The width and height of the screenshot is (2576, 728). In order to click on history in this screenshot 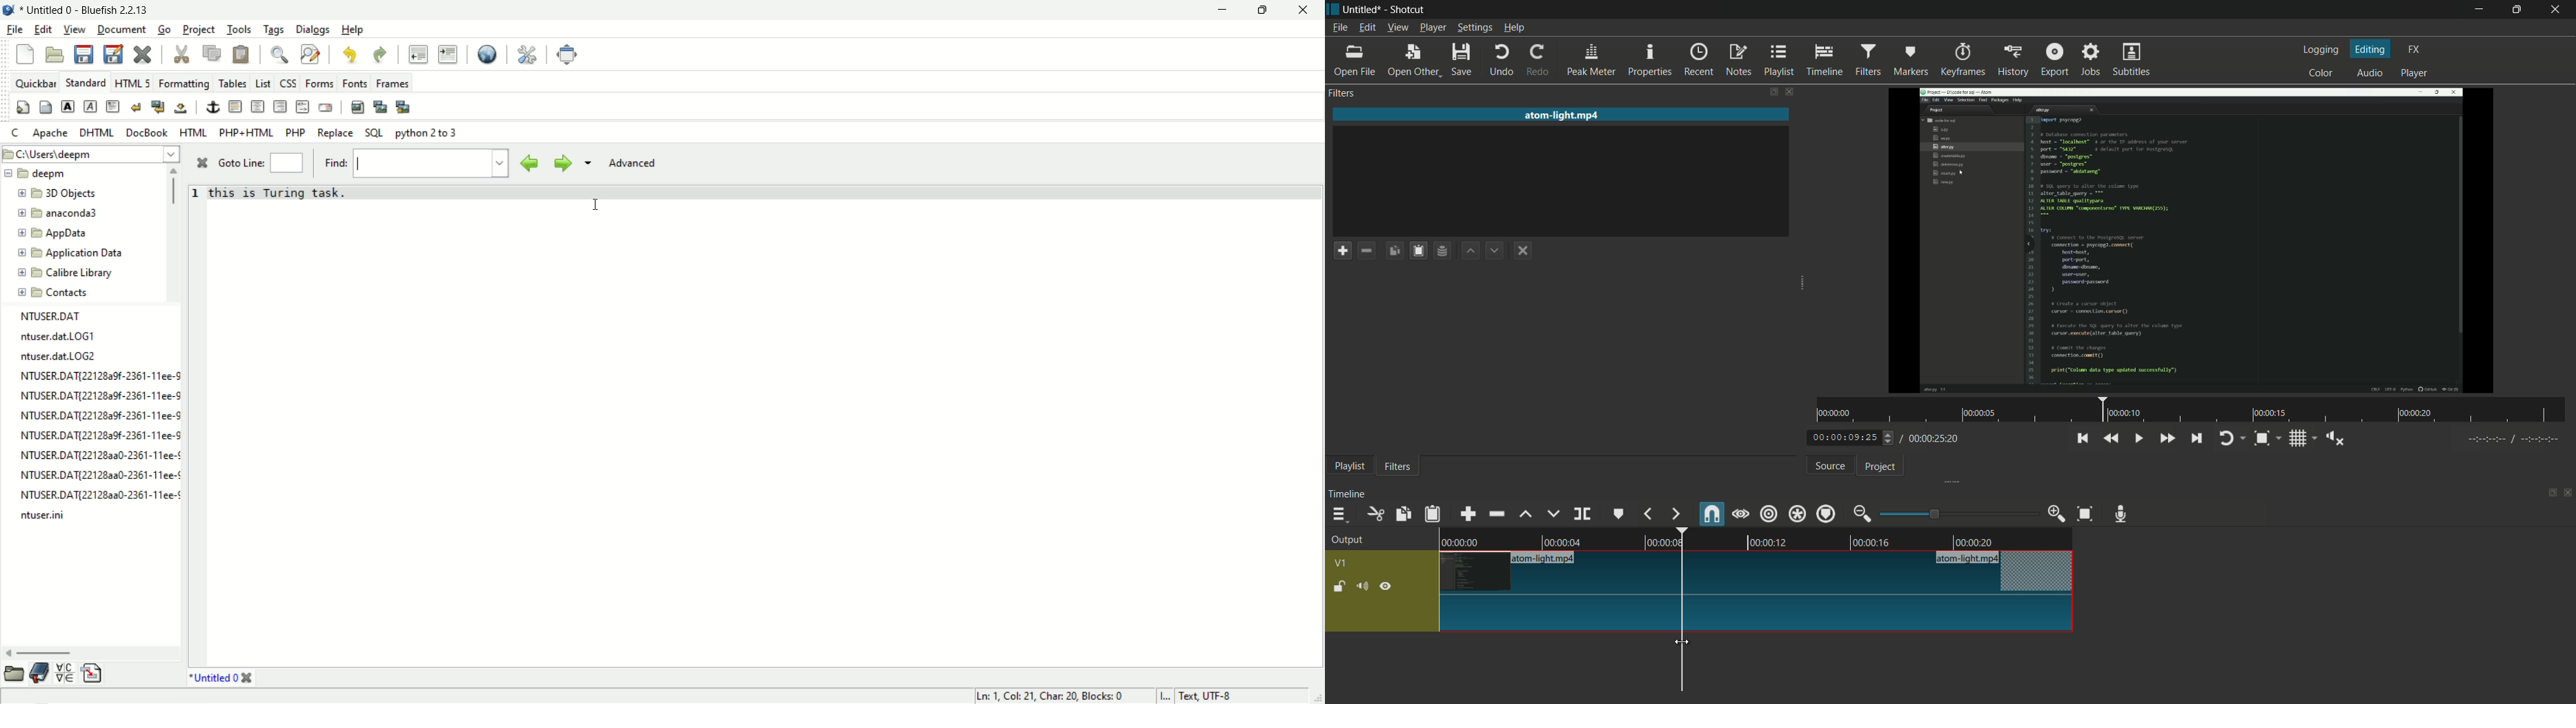, I will do `click(2011, 61)`.